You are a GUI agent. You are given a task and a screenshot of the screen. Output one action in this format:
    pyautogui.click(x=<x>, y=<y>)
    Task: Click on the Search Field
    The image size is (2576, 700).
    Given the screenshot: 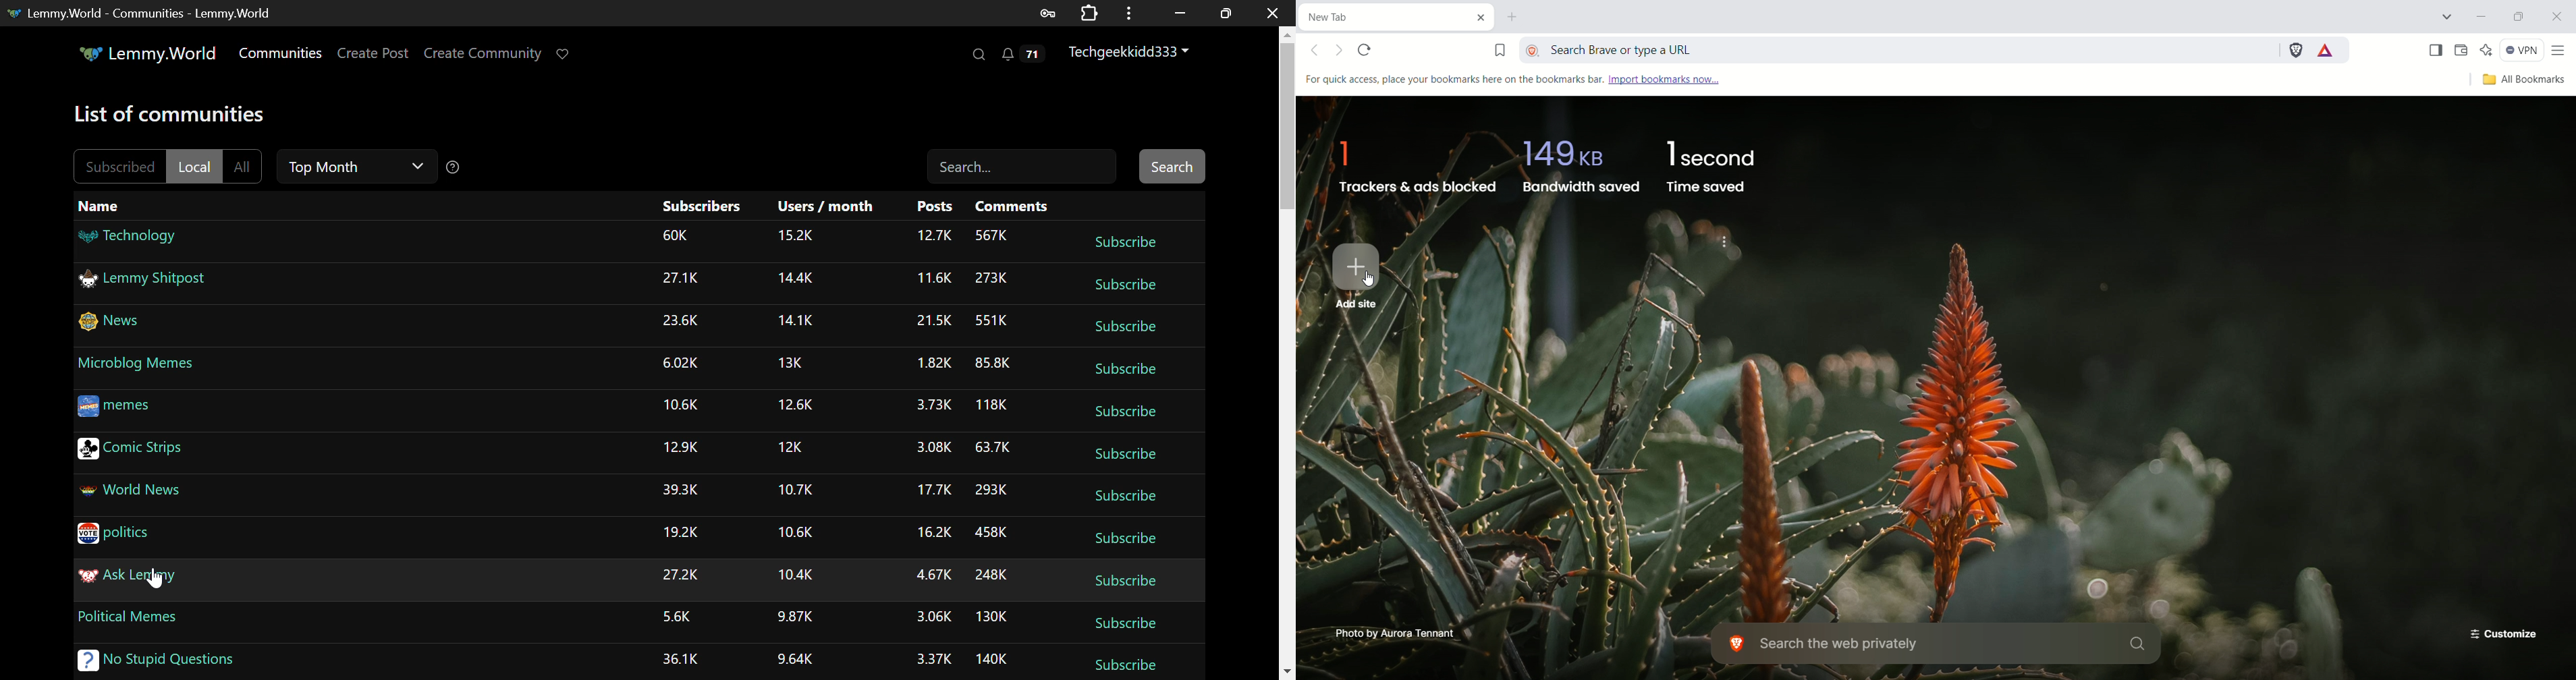 What is the action you would take?
    pyautogui.click(x=1020, y=166)
    